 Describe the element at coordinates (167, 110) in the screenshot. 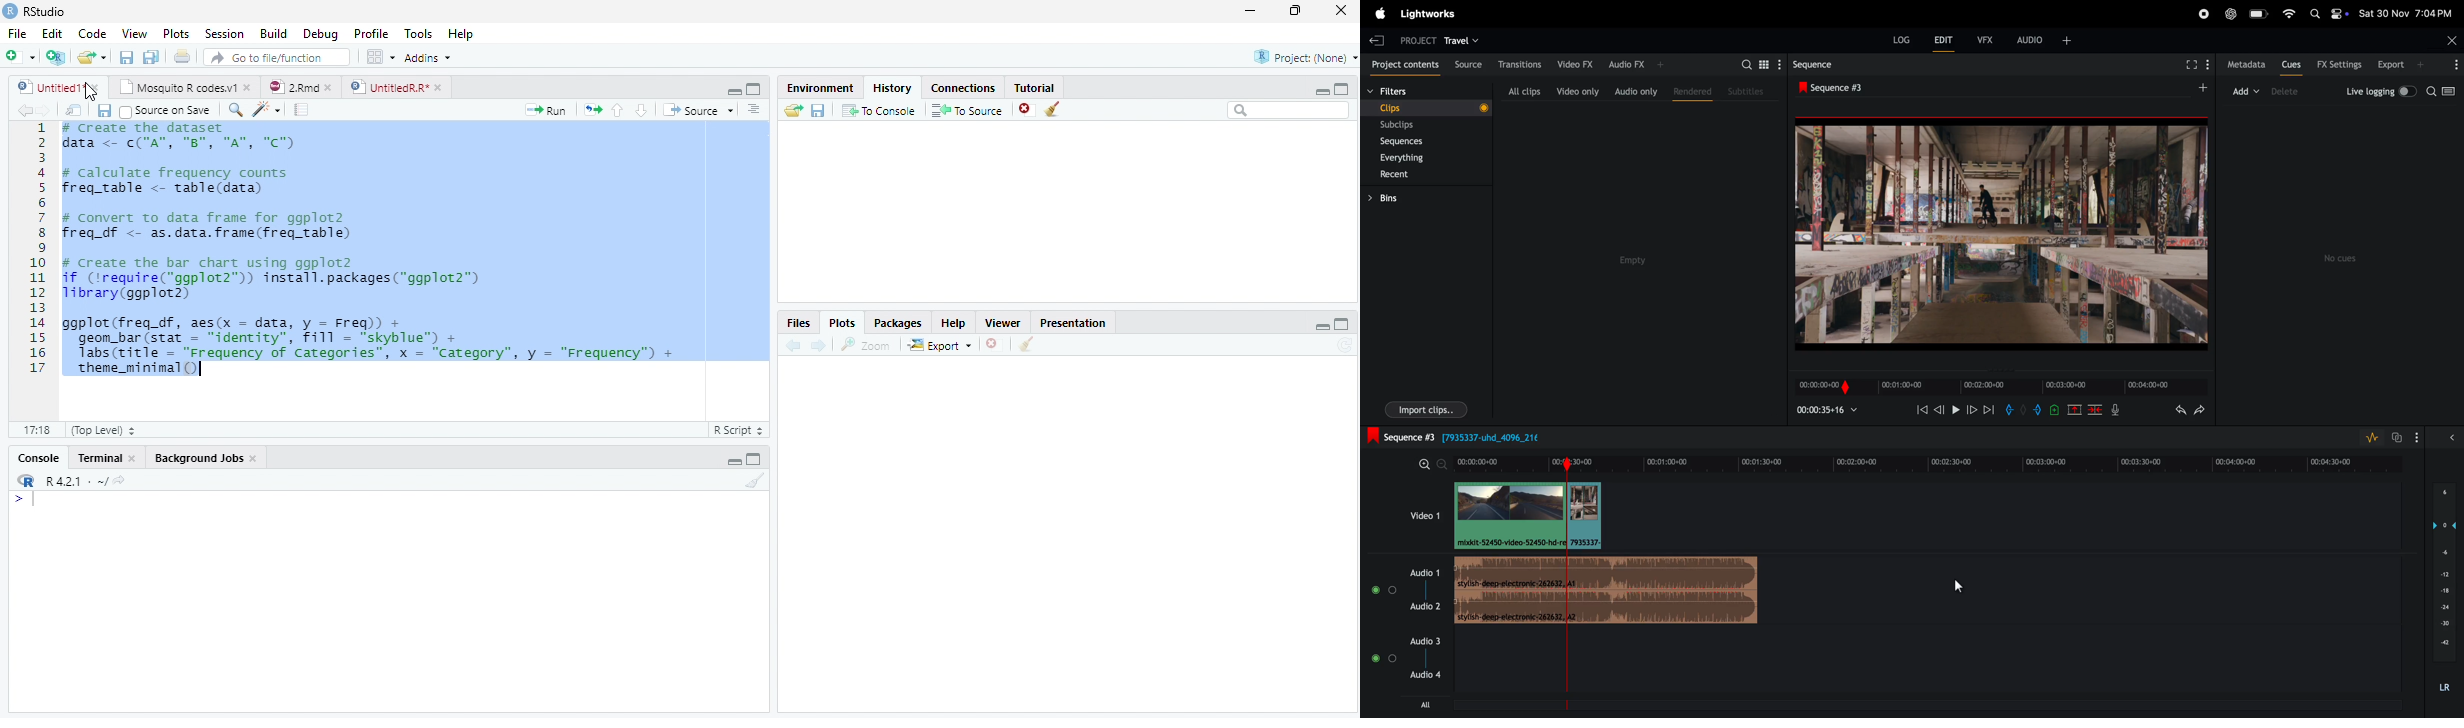

I see `Source on Save` at that location.